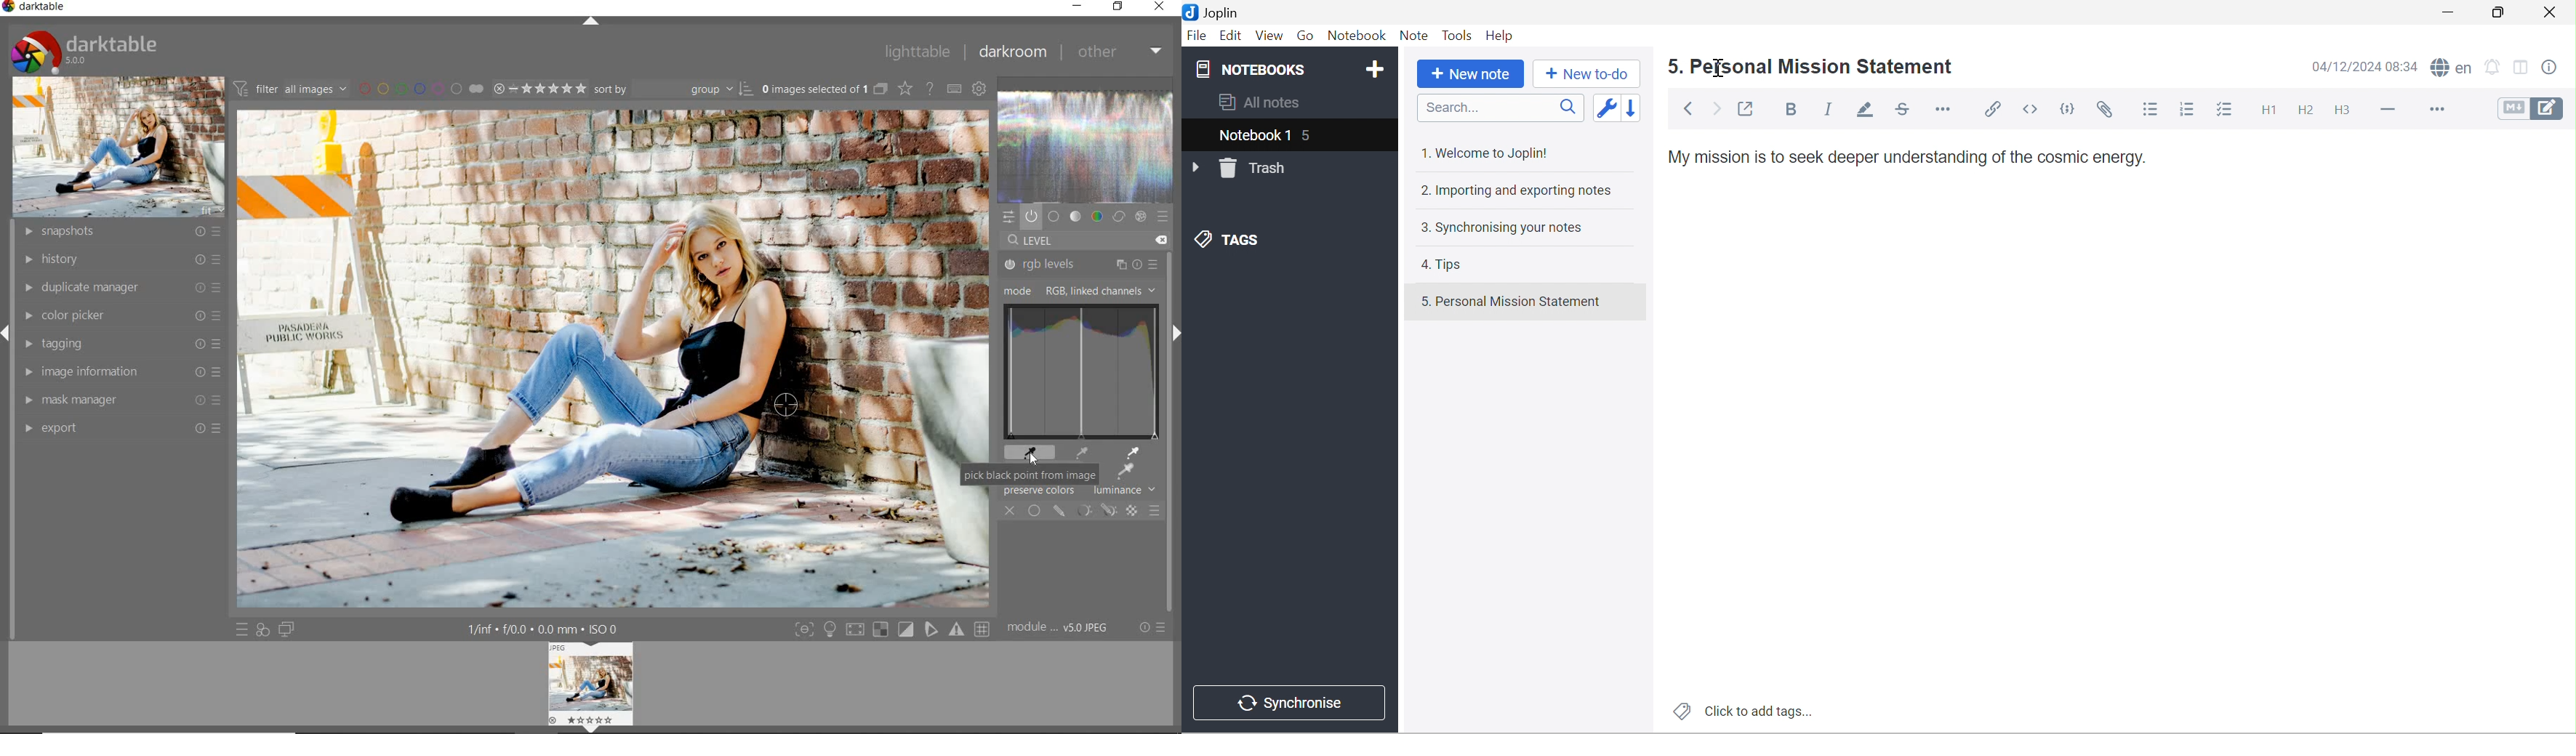  I want to click on View, so click(1271, 35).